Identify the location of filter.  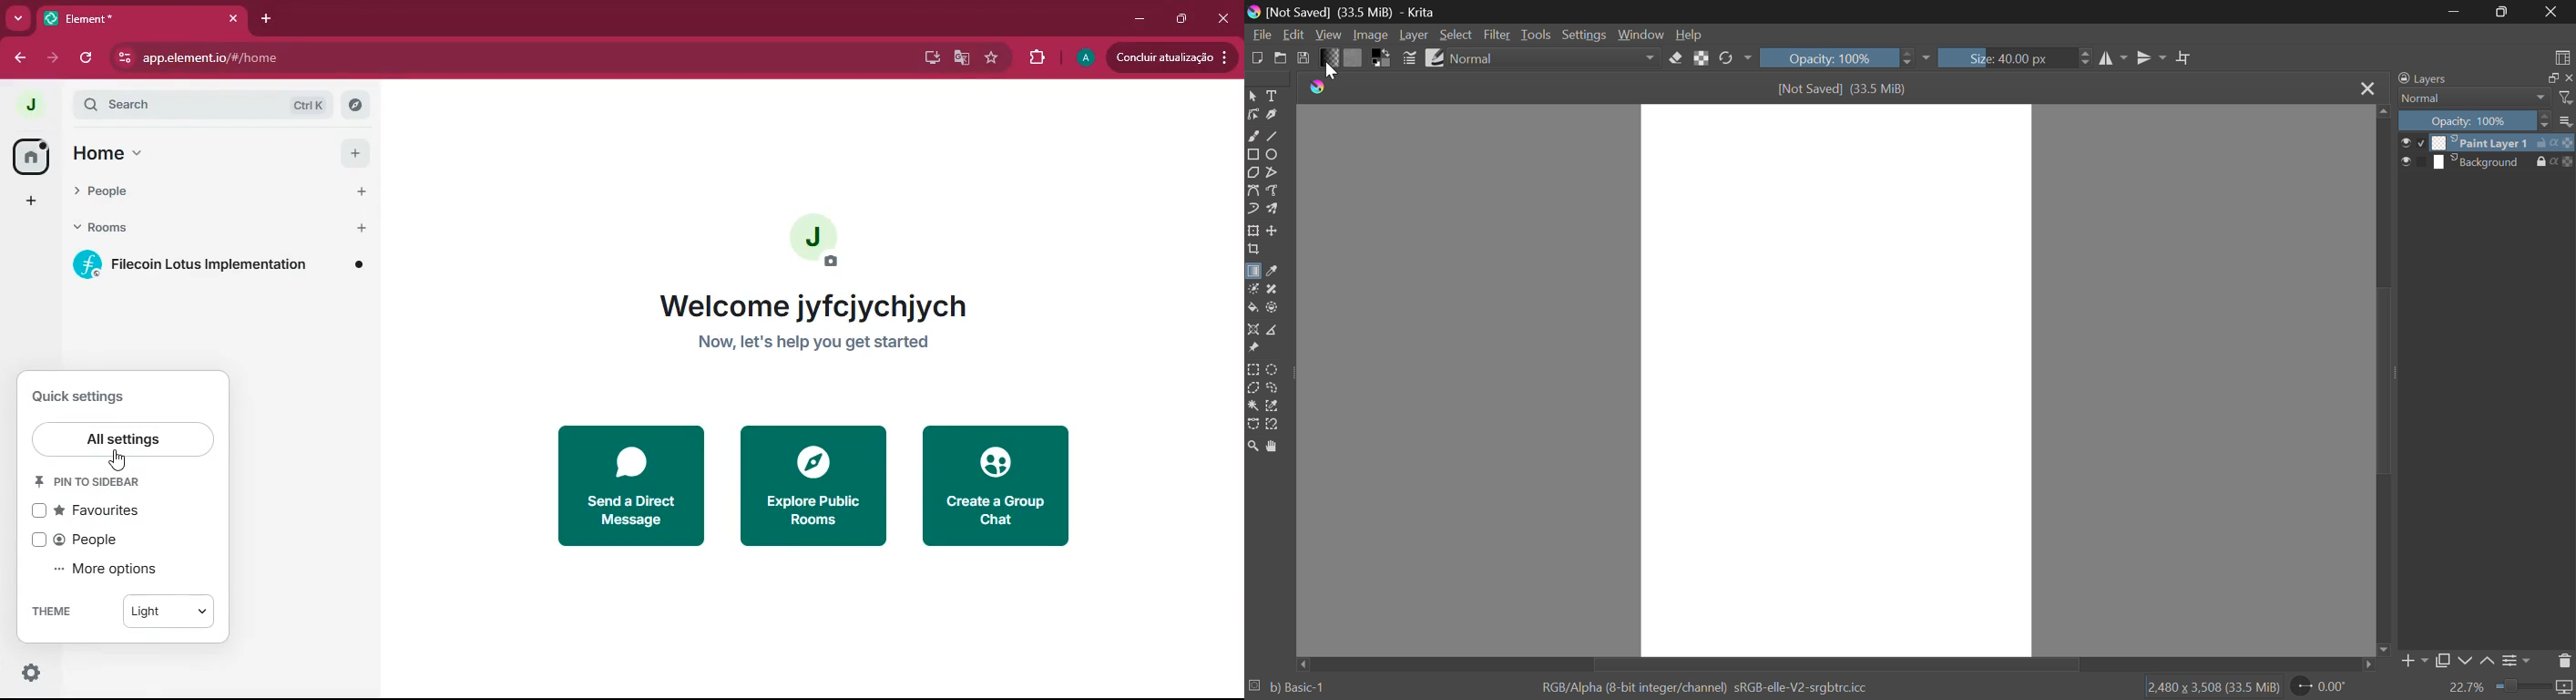
(2568, 98).